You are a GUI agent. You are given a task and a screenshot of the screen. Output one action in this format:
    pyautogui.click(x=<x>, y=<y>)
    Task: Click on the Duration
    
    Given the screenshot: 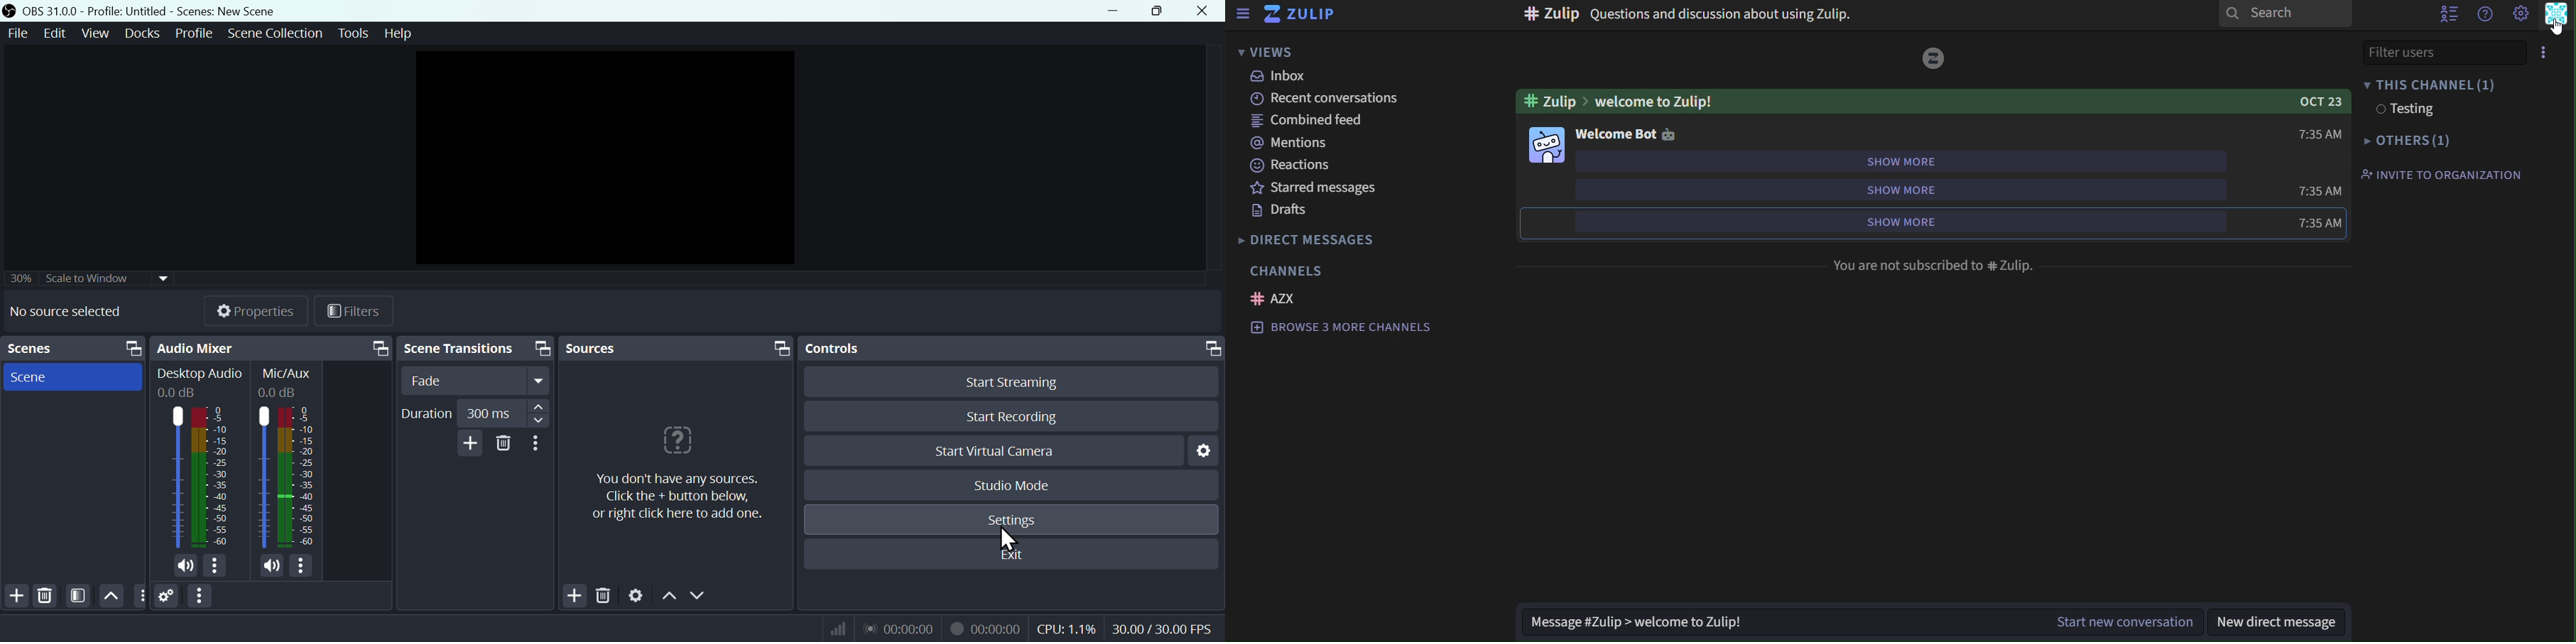 What is the action you would take?
    pyautogui.click(x=477, y=412)
    